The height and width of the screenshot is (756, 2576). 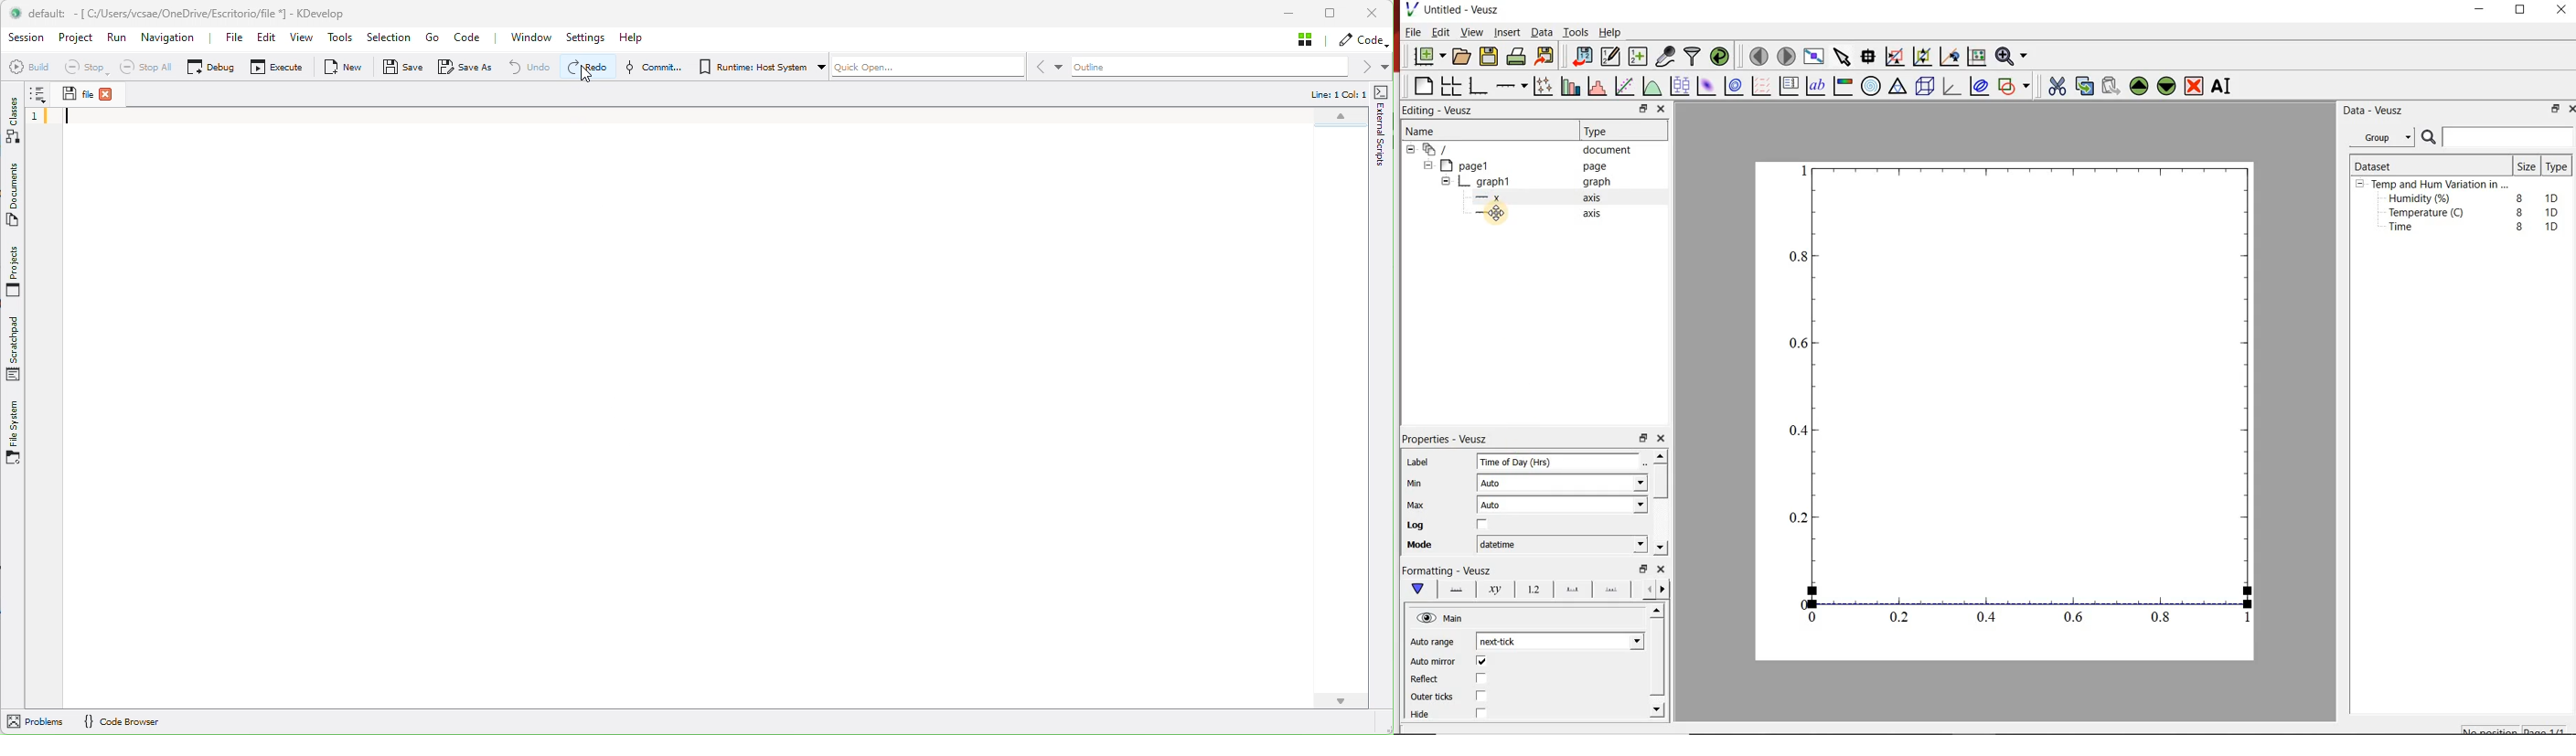 What do you see at coordinates (1513, 84) in the screenshot?
I see `add an axis to a plot` at bounding box center [1513, 84].